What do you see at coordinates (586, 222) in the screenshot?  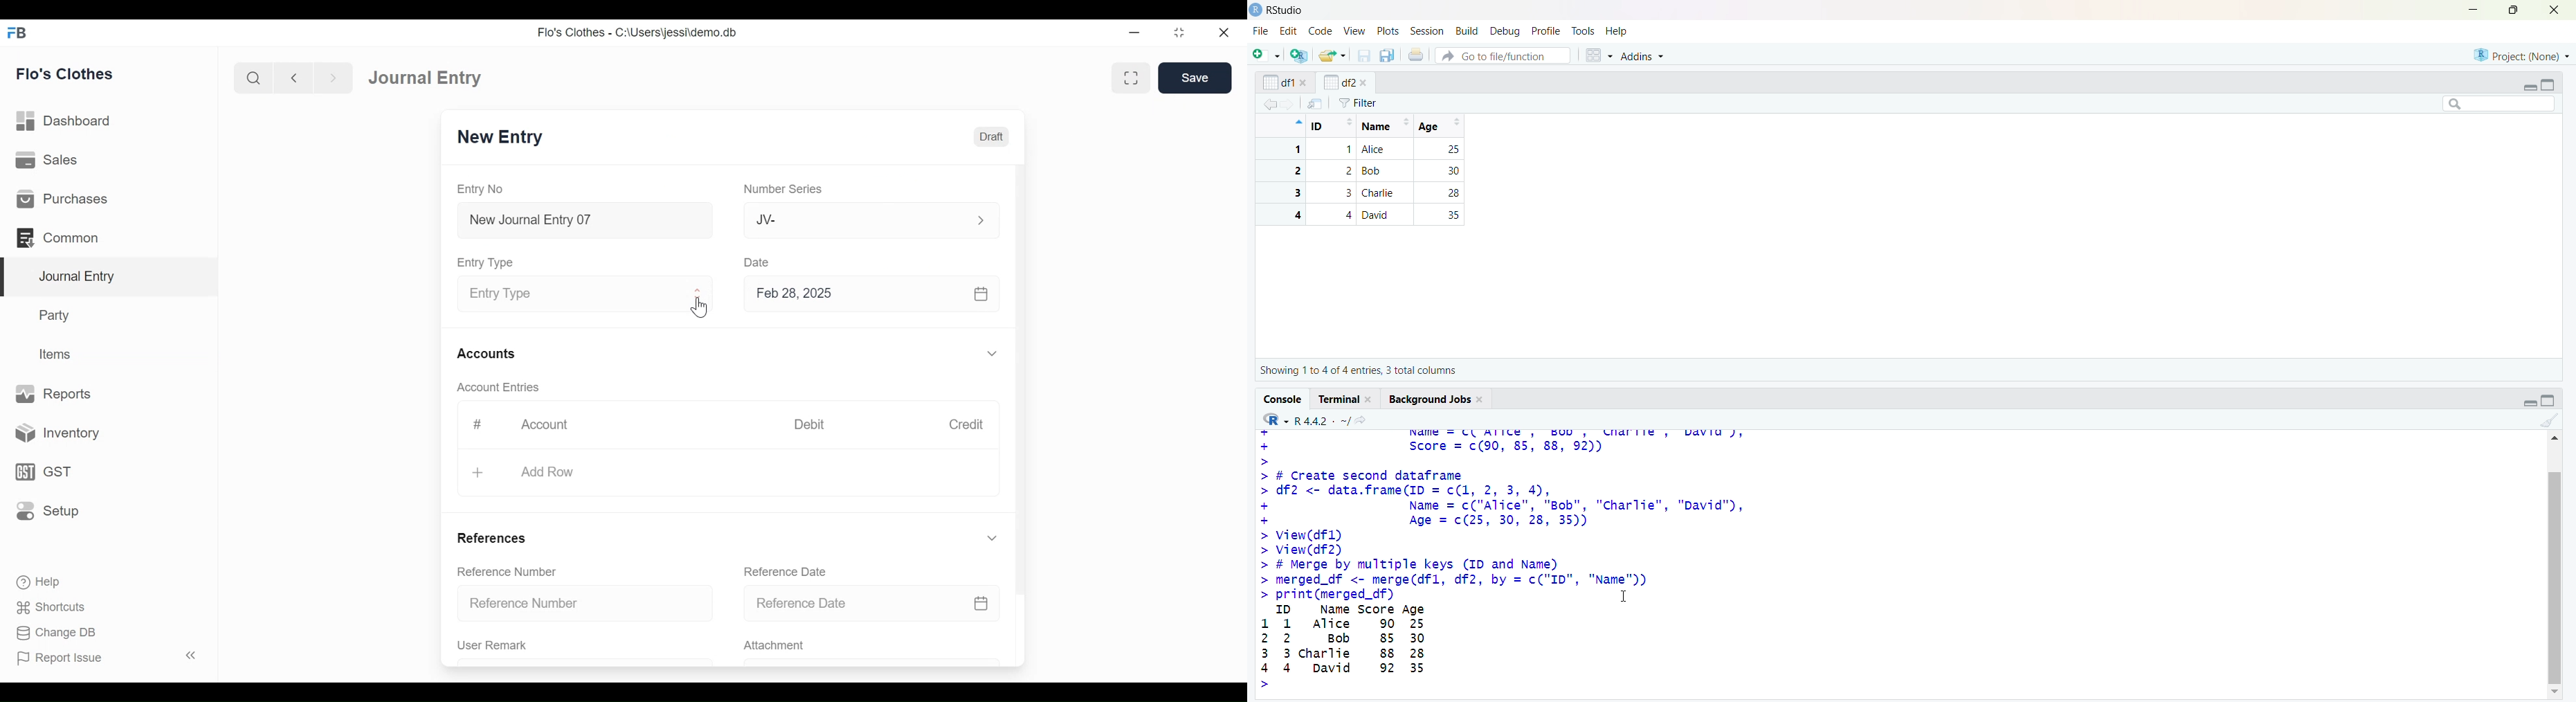 I see `New Journal Entry 07` at bounding box center [586, 222].